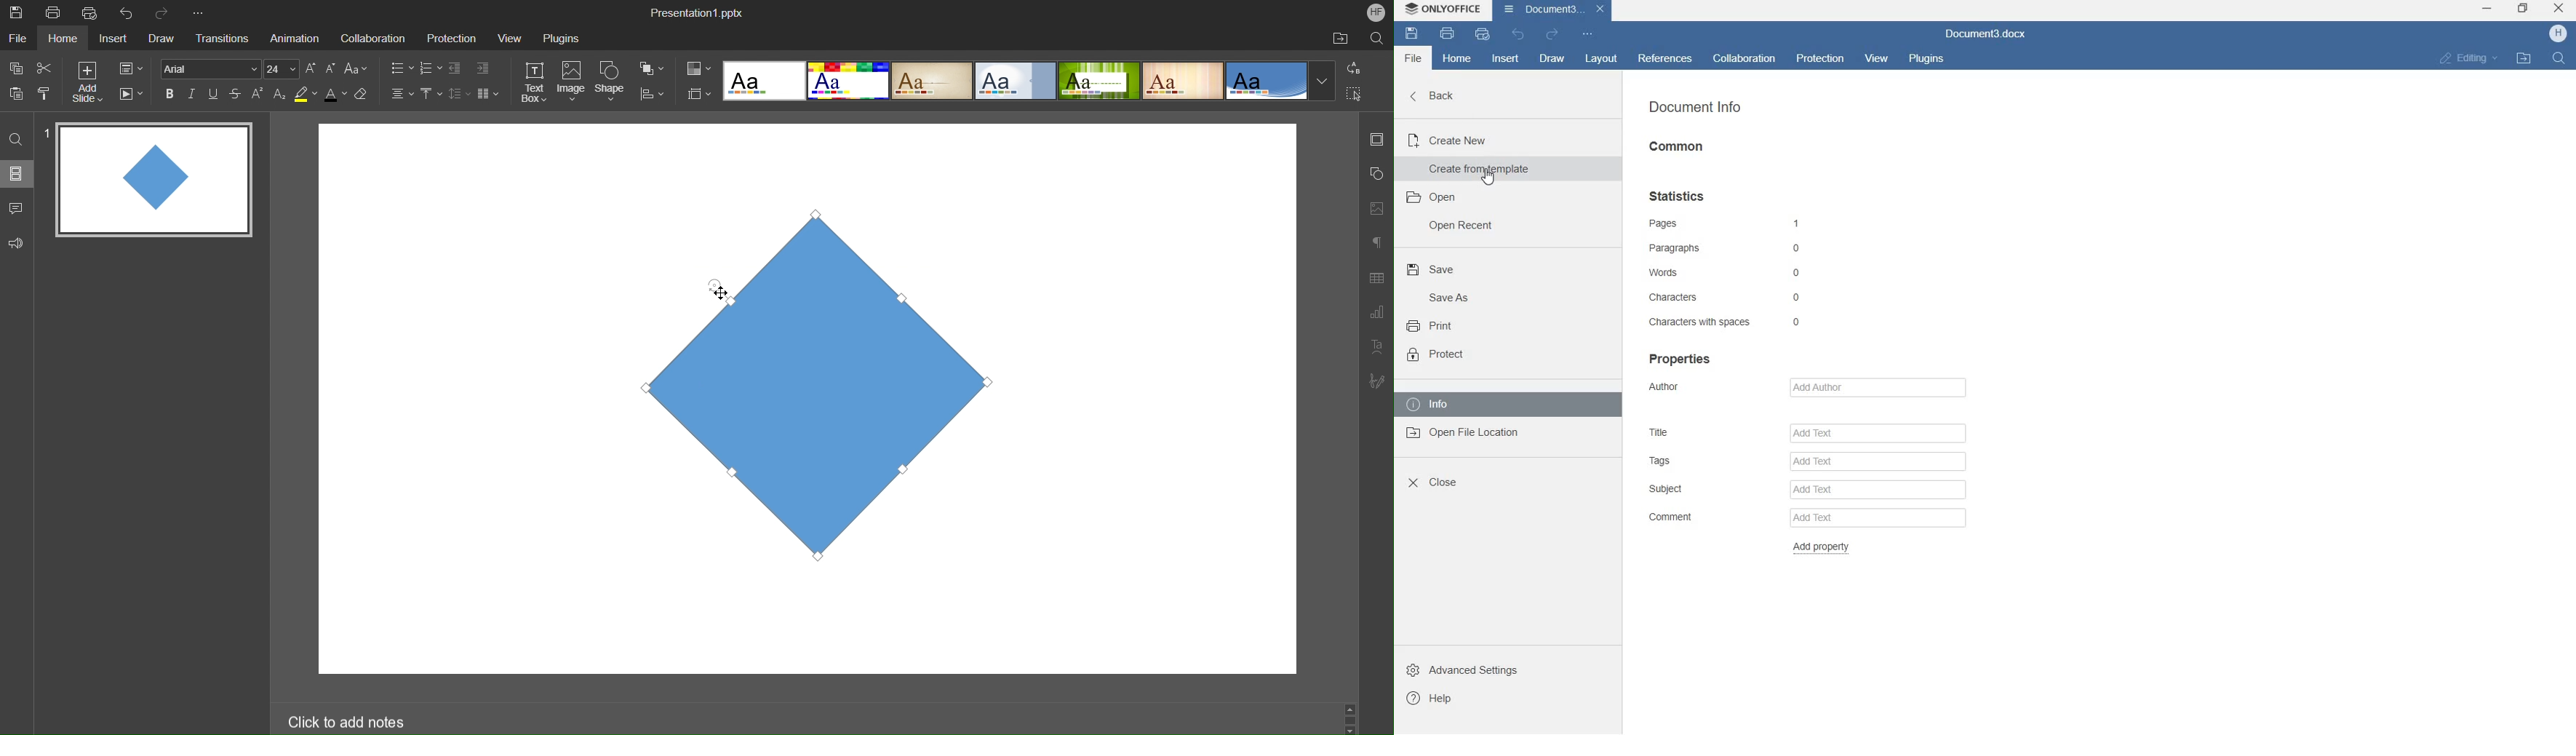 The width and height of the screenshot is (2576, 756). Describe the element at coordinates (2472, 60) in the screenshot. I see `editing` at that location.